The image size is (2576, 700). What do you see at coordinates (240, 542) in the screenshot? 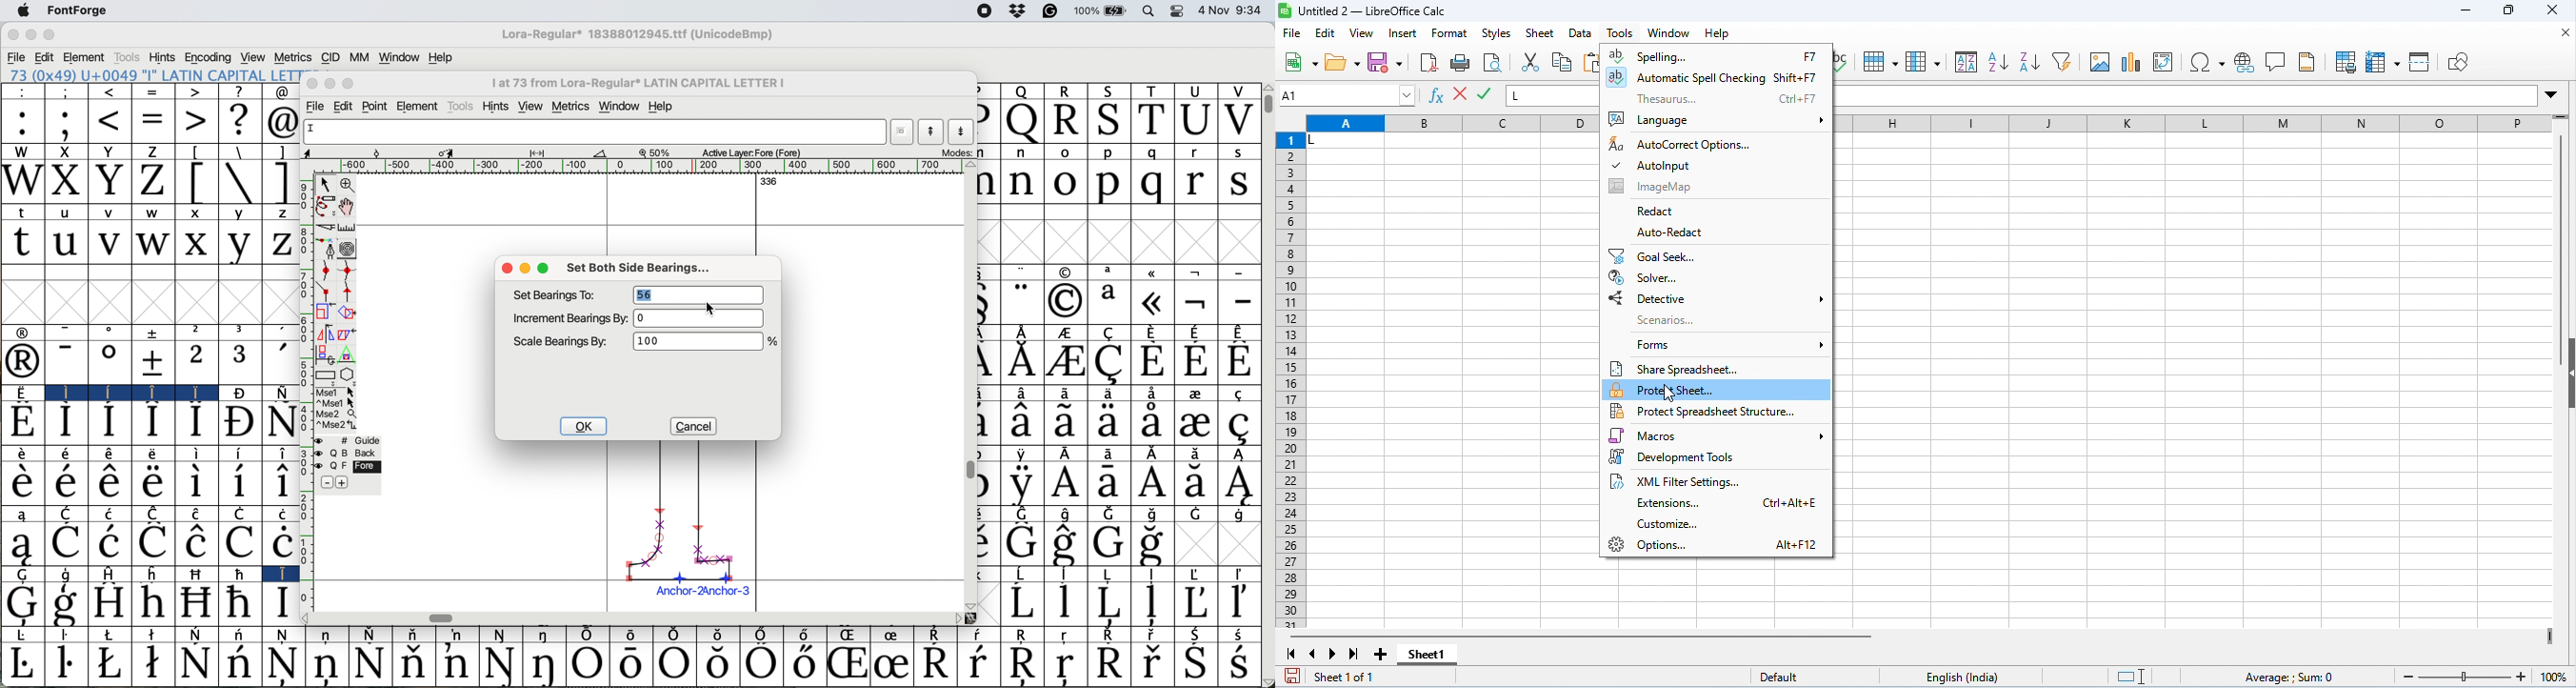
I see `Symbol` at bounding box center [240, 542].